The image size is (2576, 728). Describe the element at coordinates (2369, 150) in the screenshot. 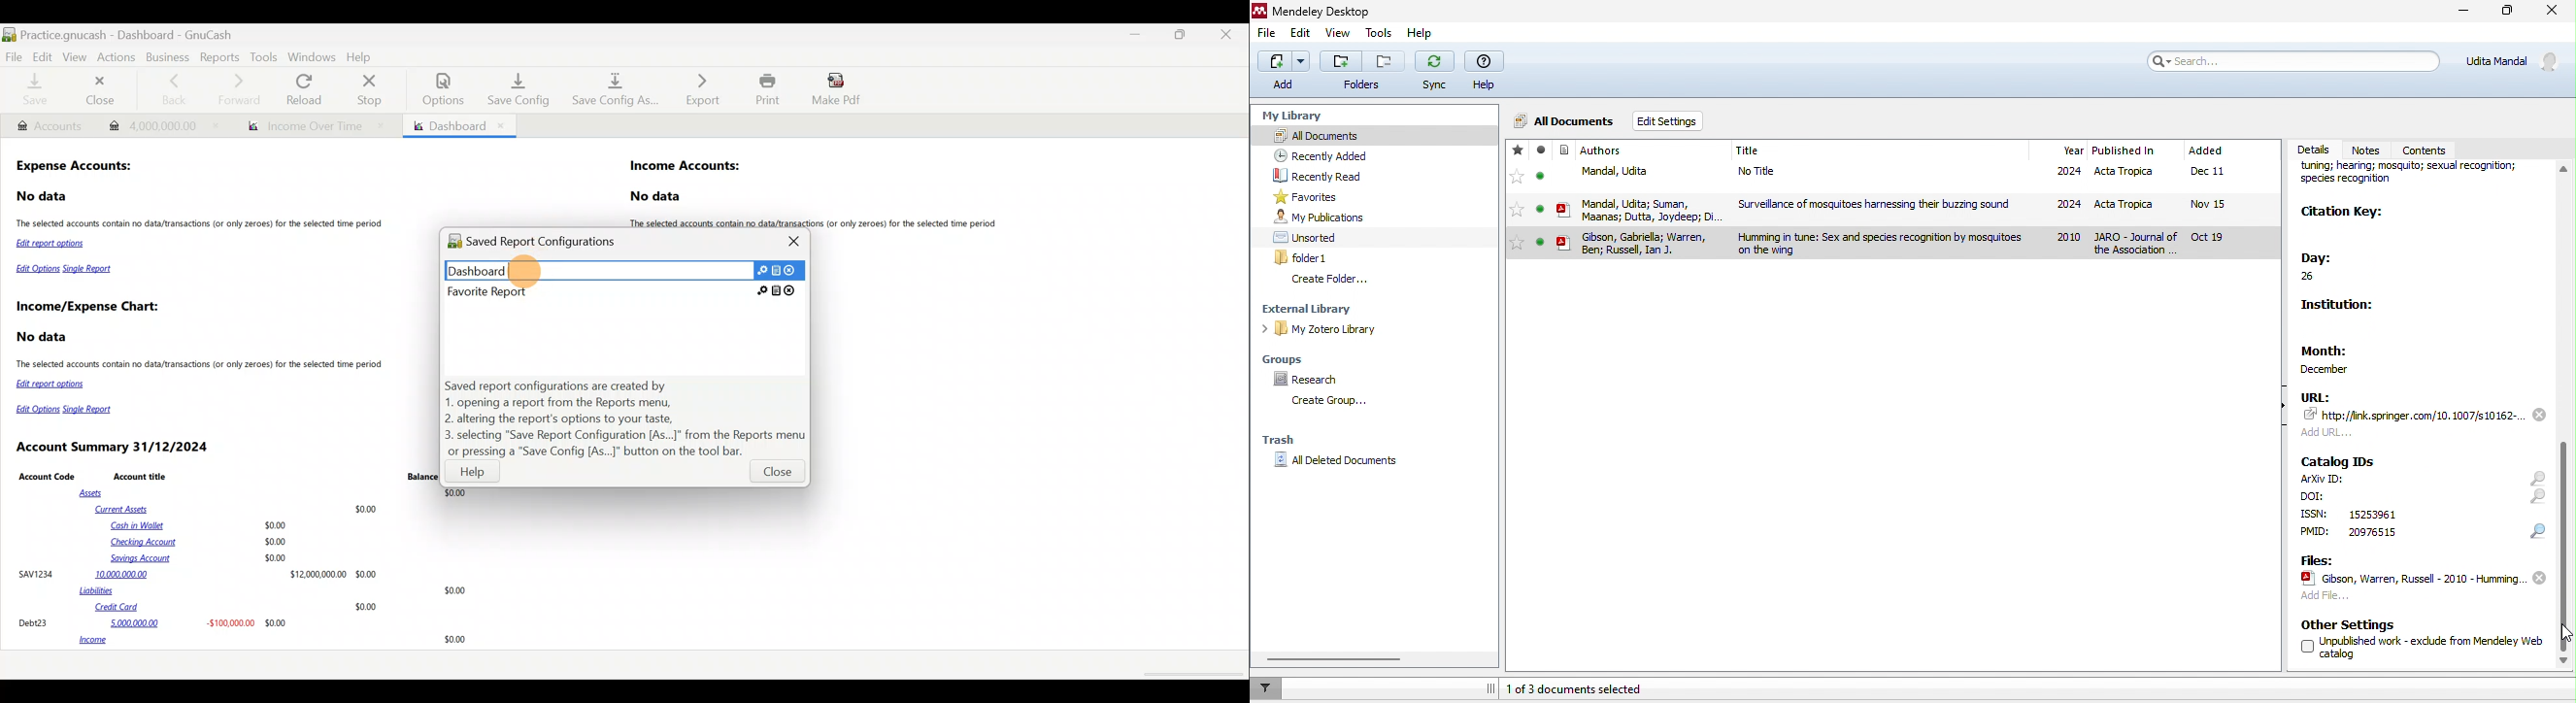

I see `notes` at that location.